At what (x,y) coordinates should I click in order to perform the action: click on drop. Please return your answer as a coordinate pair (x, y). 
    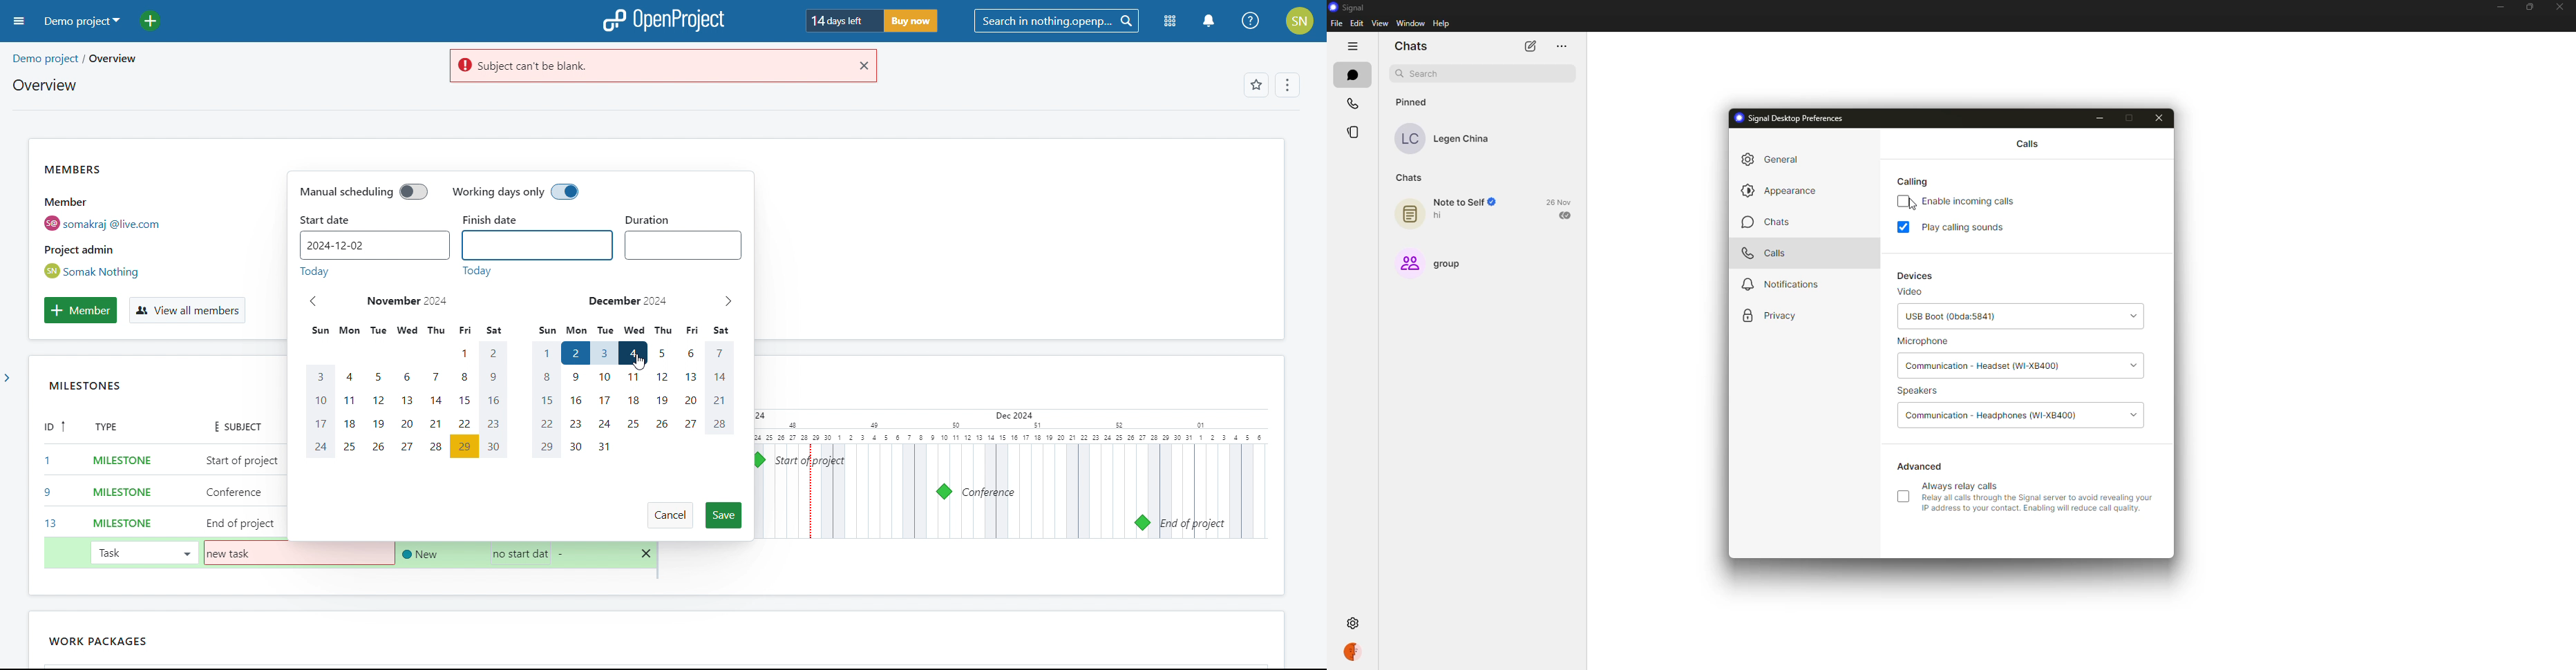
    Looking at the image, I should click on (2134, 413).